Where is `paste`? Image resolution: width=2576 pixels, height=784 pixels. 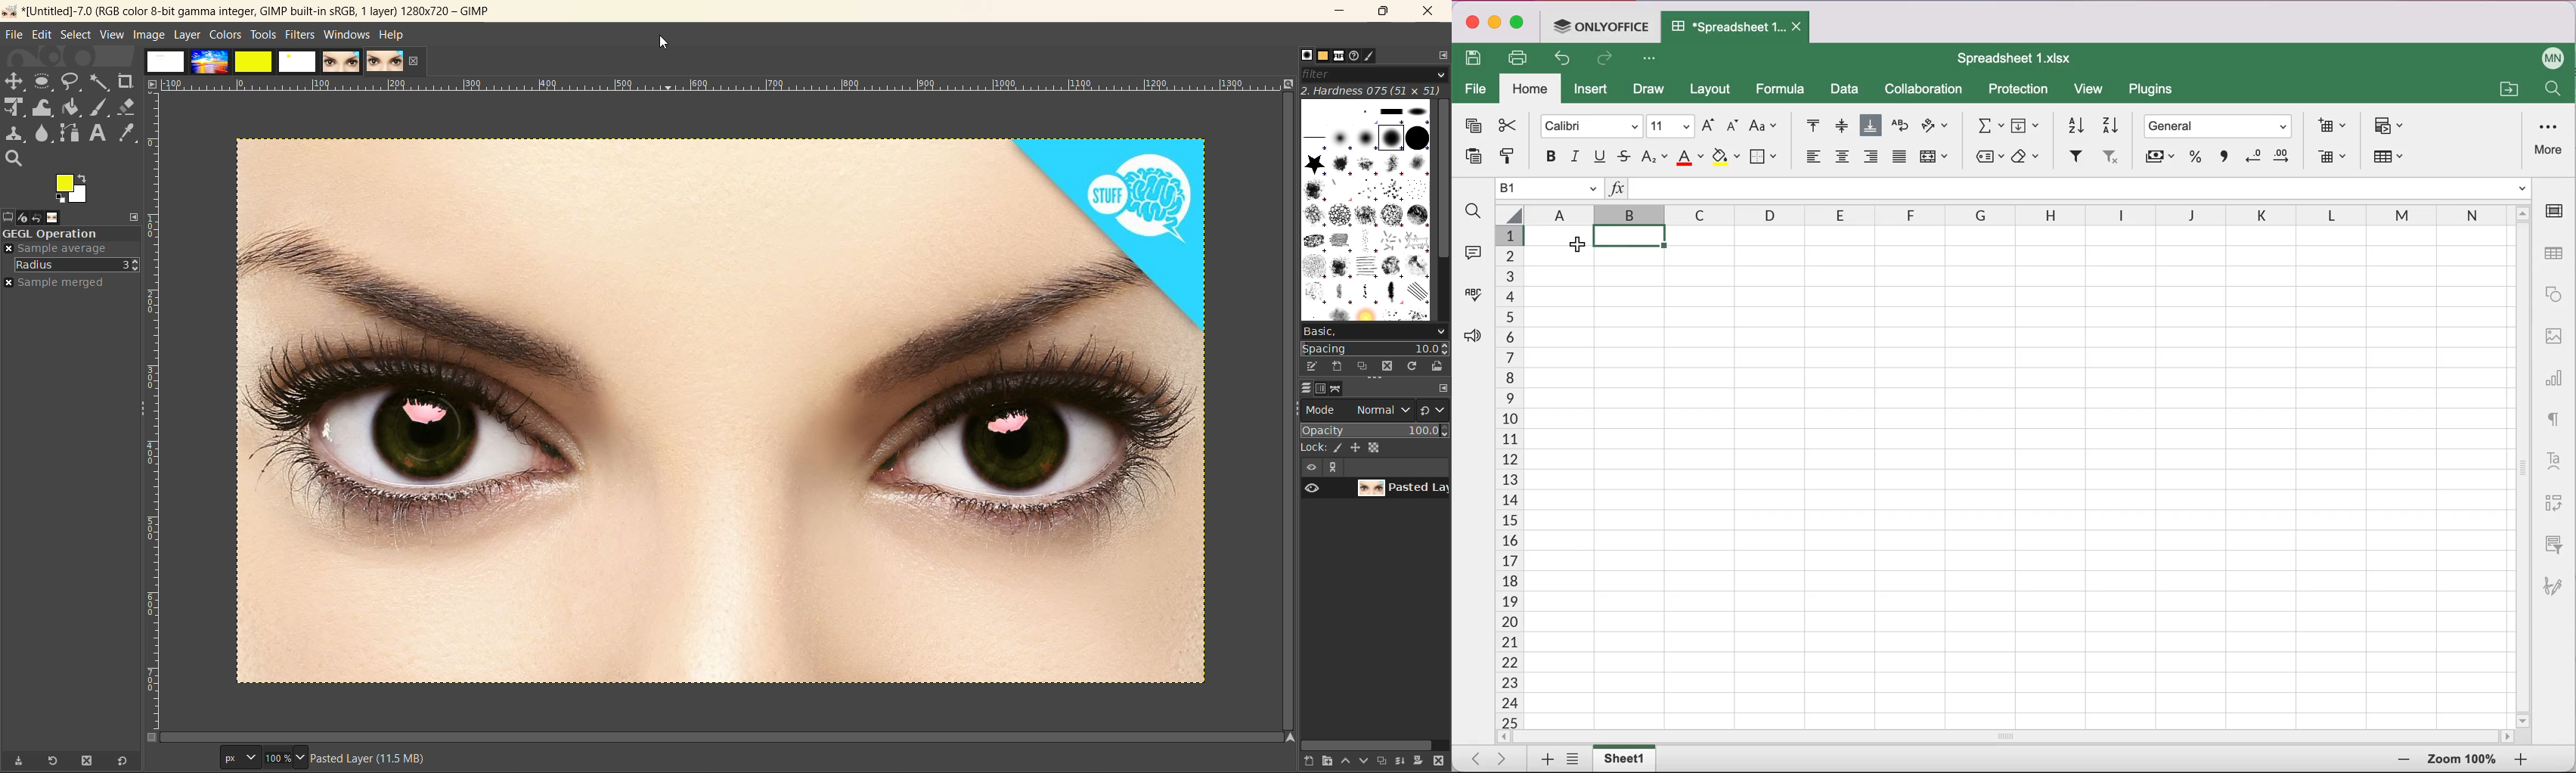
paste is located at coordinates (1469, 160).